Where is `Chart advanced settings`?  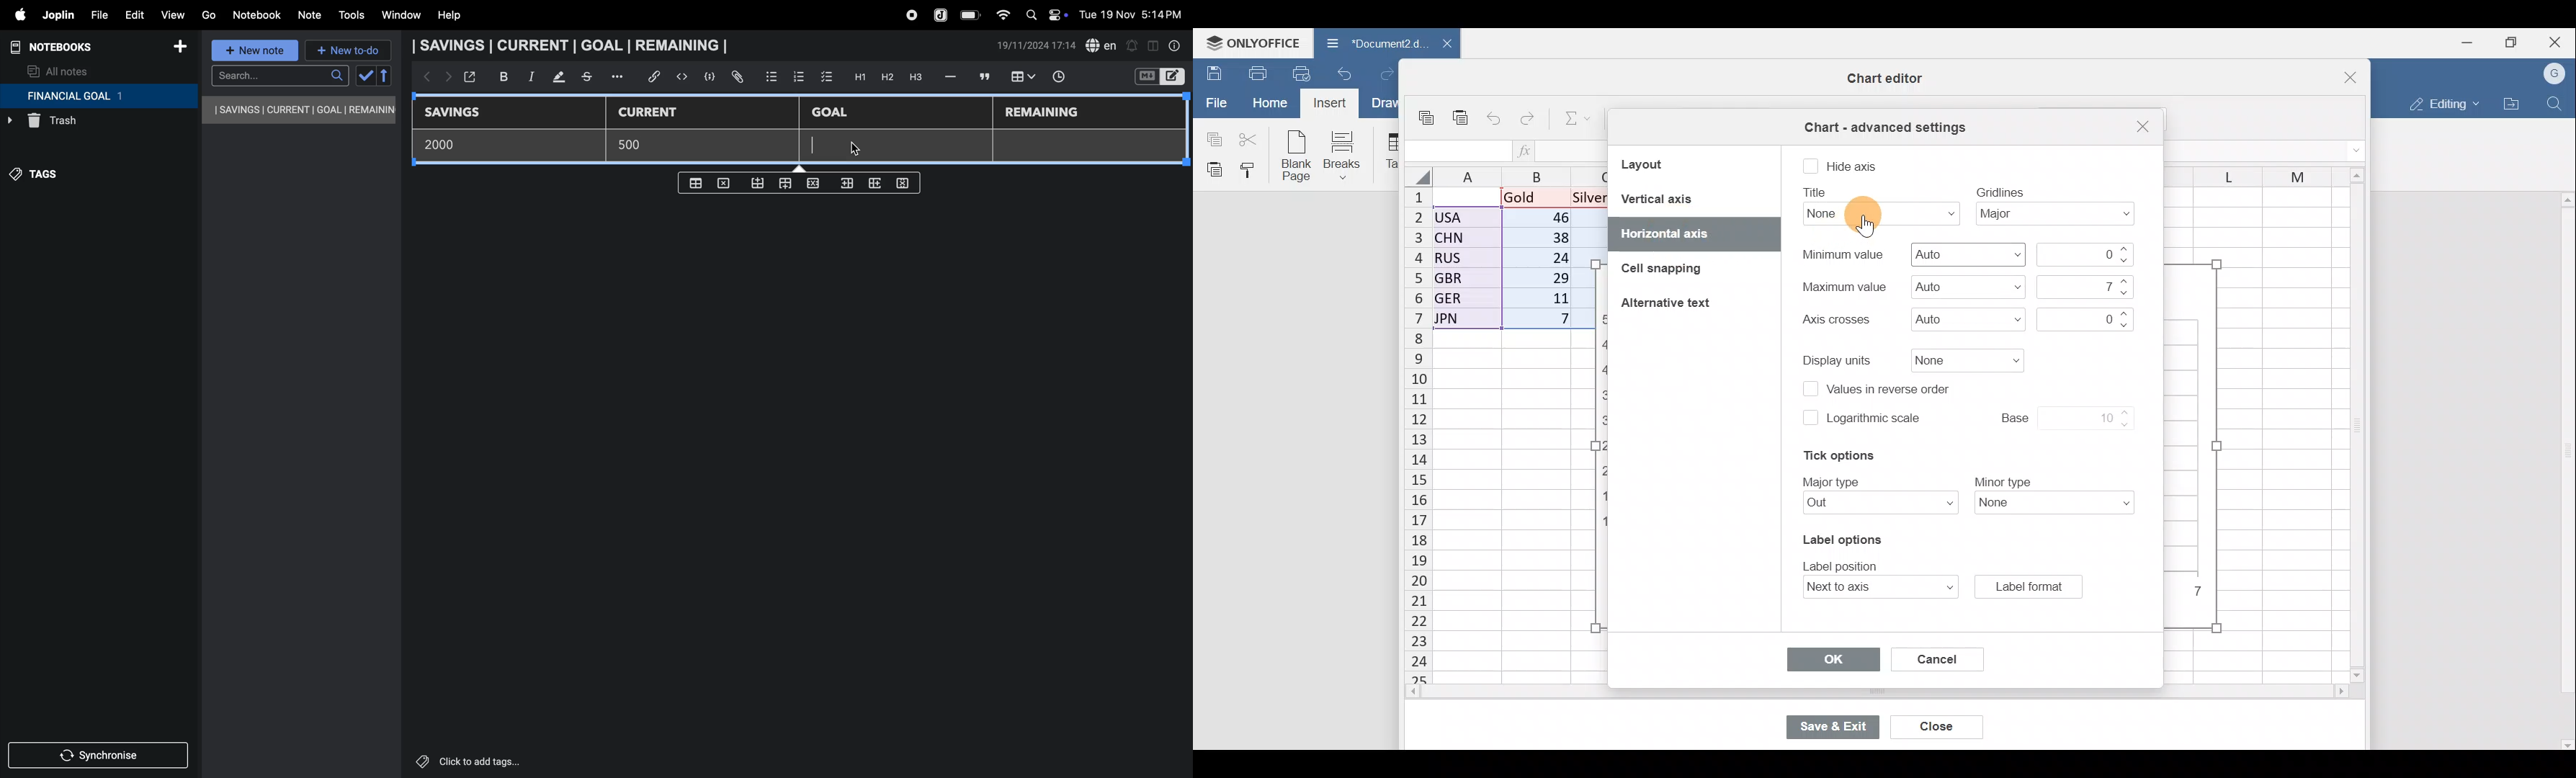 Chart advanced settings is located at coordinates (1883, 122).